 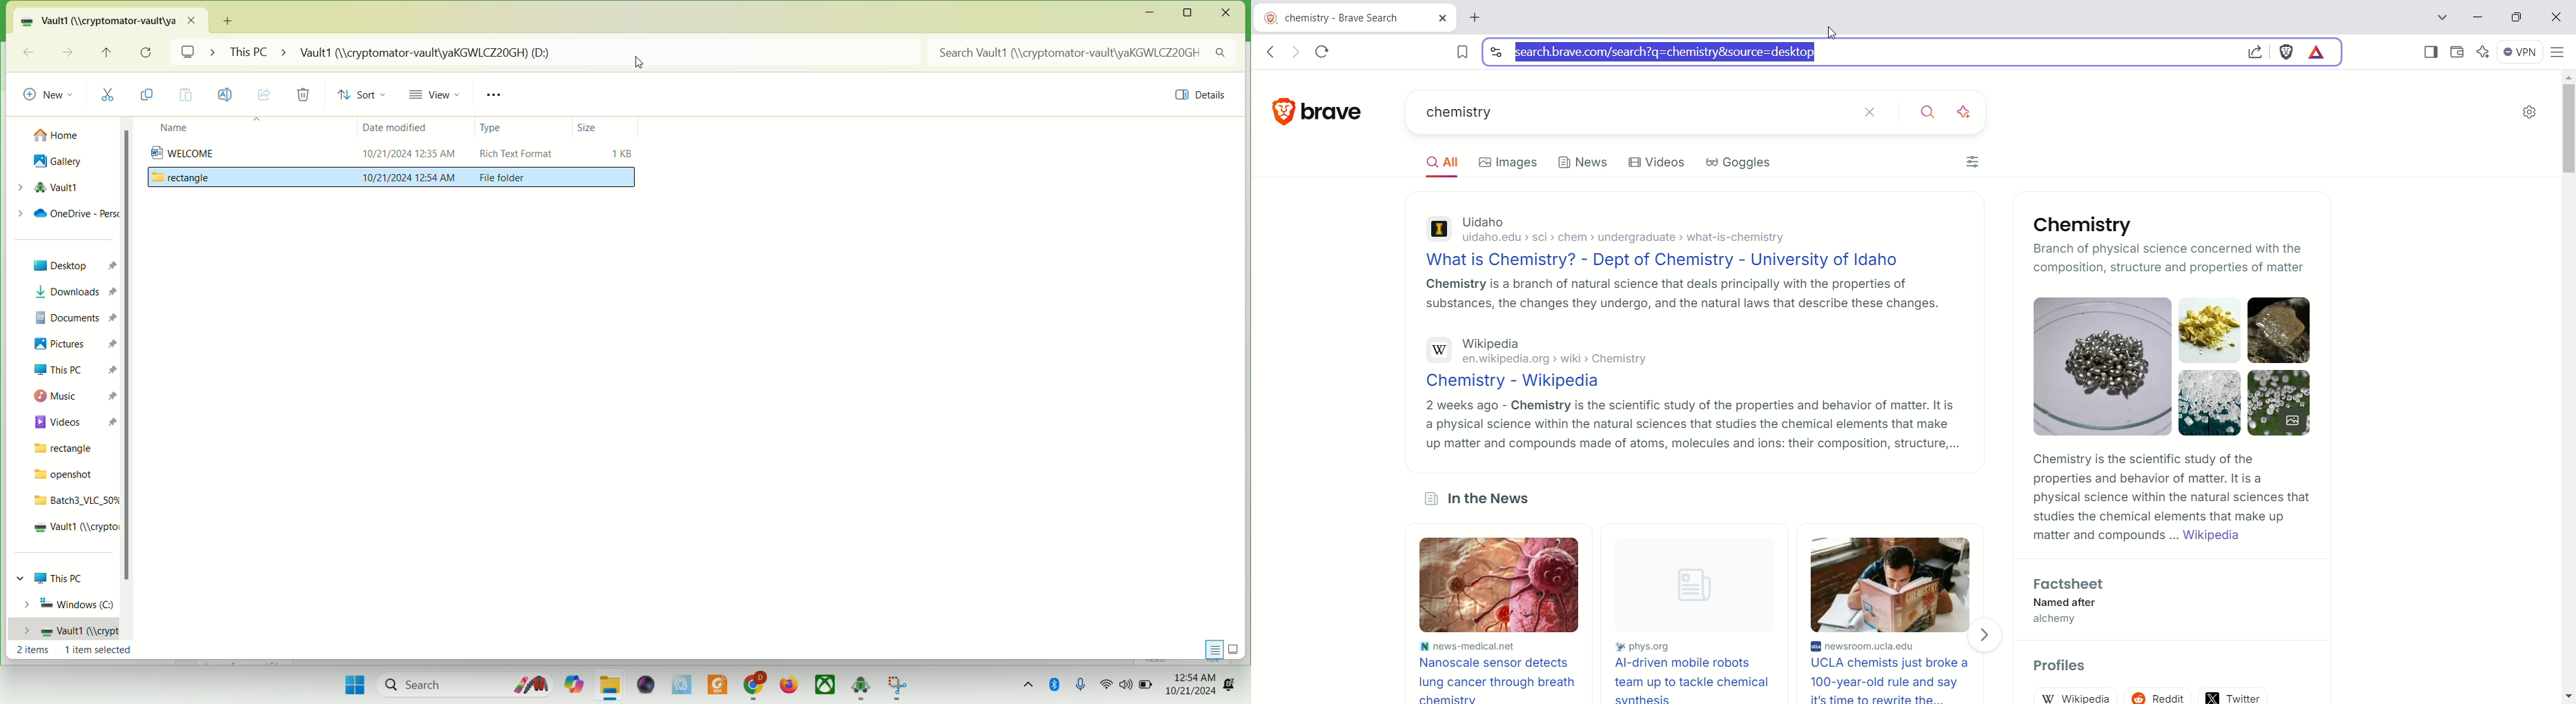 What do you see at coordinates (1552, 360) in the screenshot?
I see `en.wikipedia.org > wiki > Chemistry` at bounding box center [1552, 360].